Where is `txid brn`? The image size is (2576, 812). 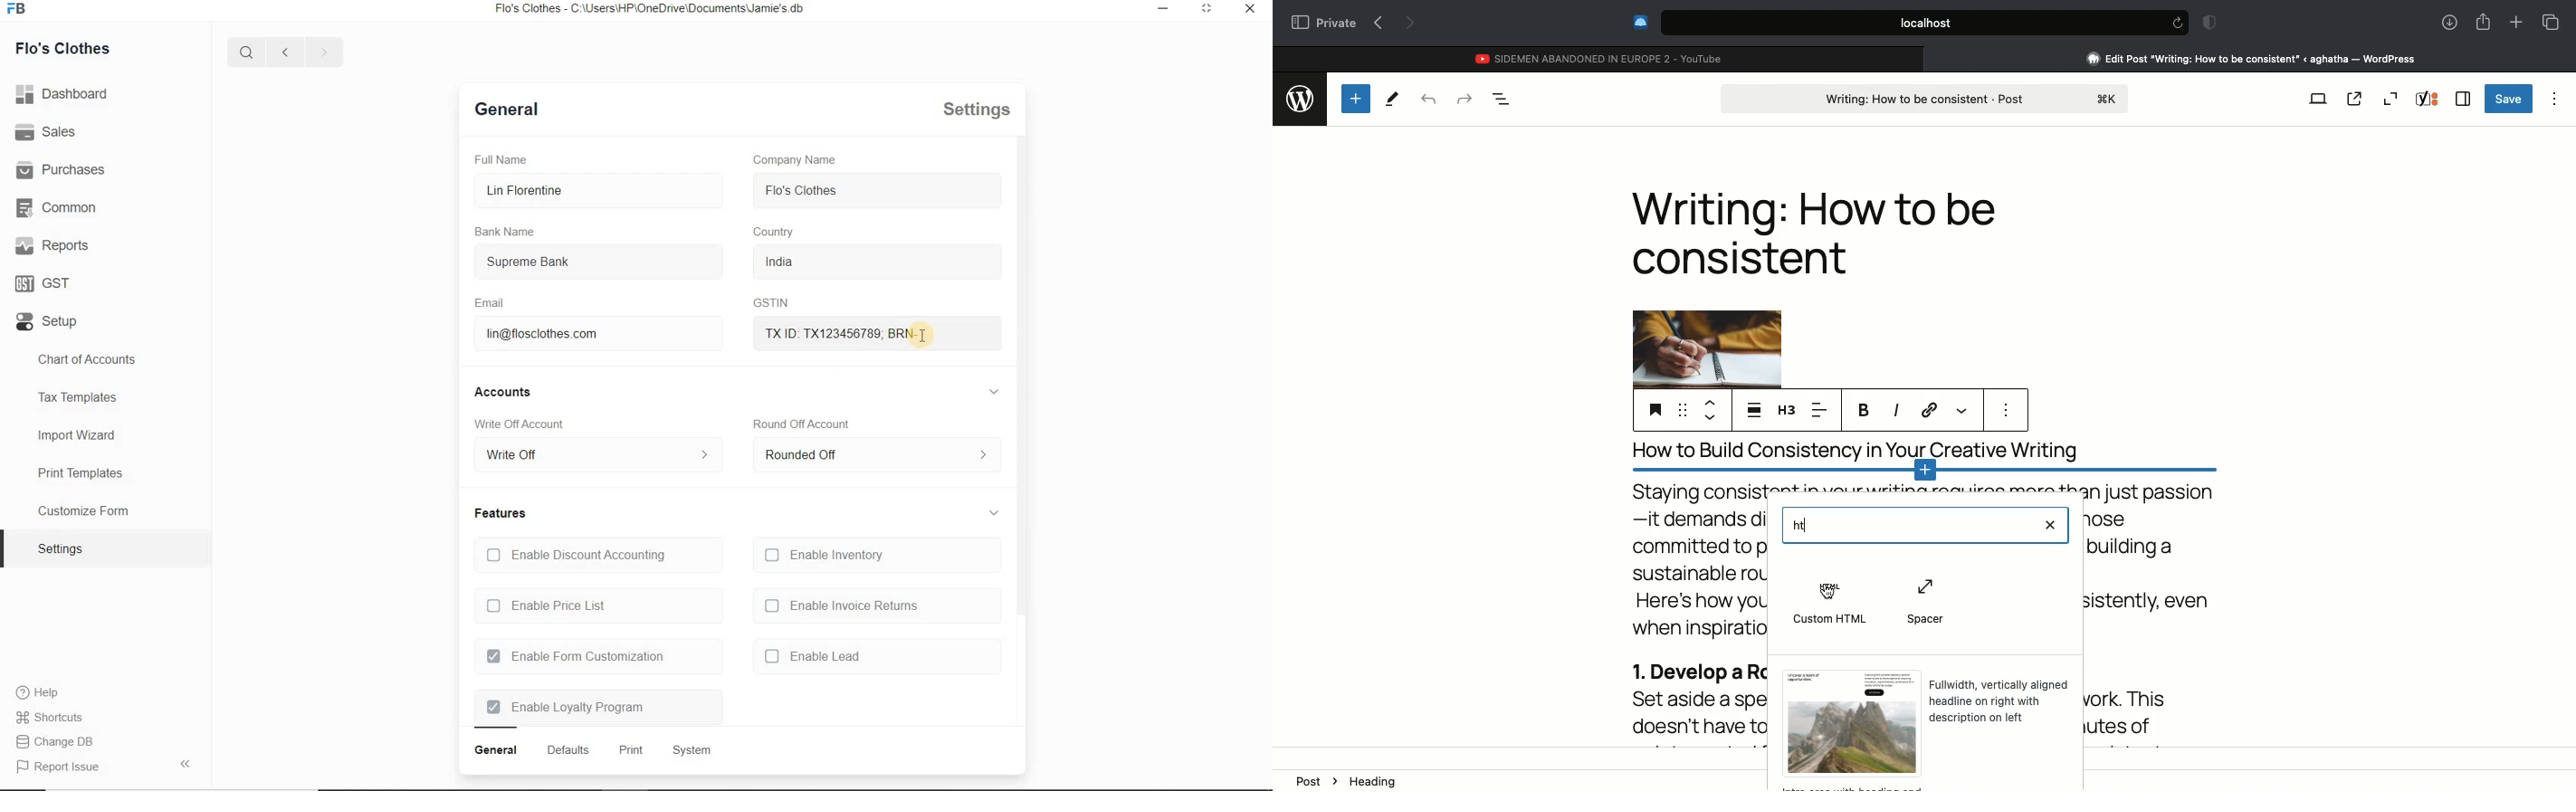 txid brn is located at coordinates (865, 332).